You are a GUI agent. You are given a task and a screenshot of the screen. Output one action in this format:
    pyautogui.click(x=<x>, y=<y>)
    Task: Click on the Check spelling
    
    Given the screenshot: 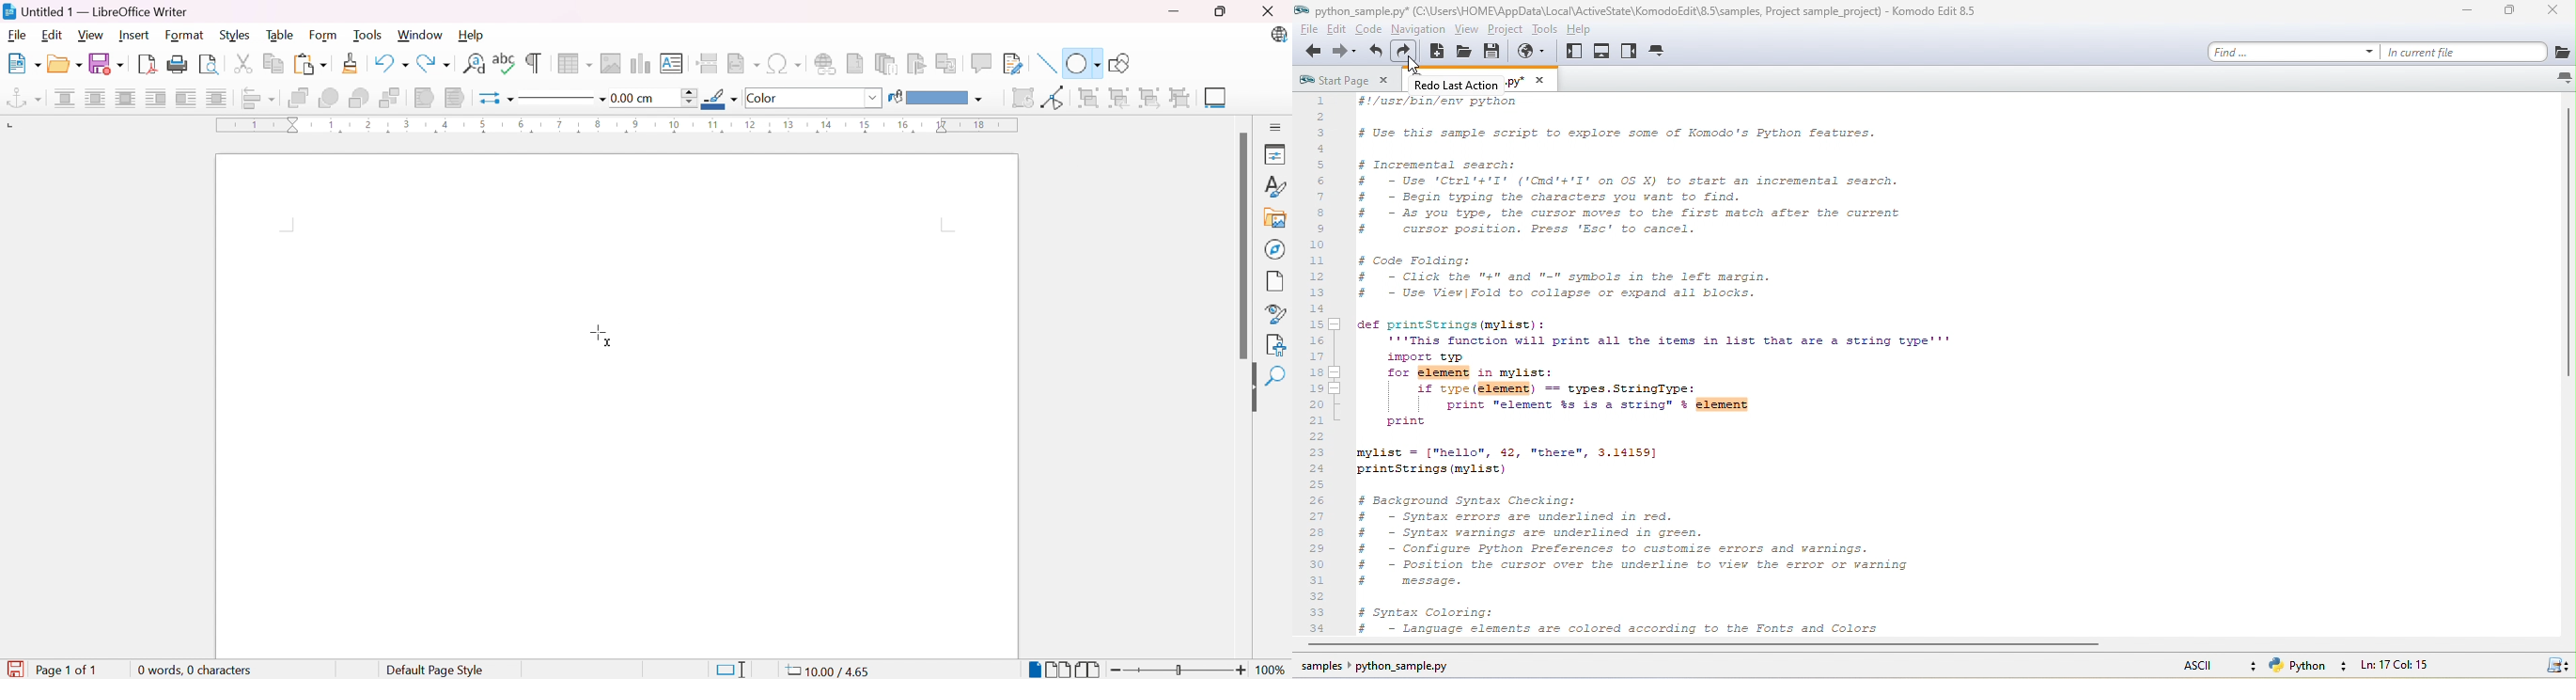 What is the action you would take?
    pyautogui.click(x=505, y=62)
    